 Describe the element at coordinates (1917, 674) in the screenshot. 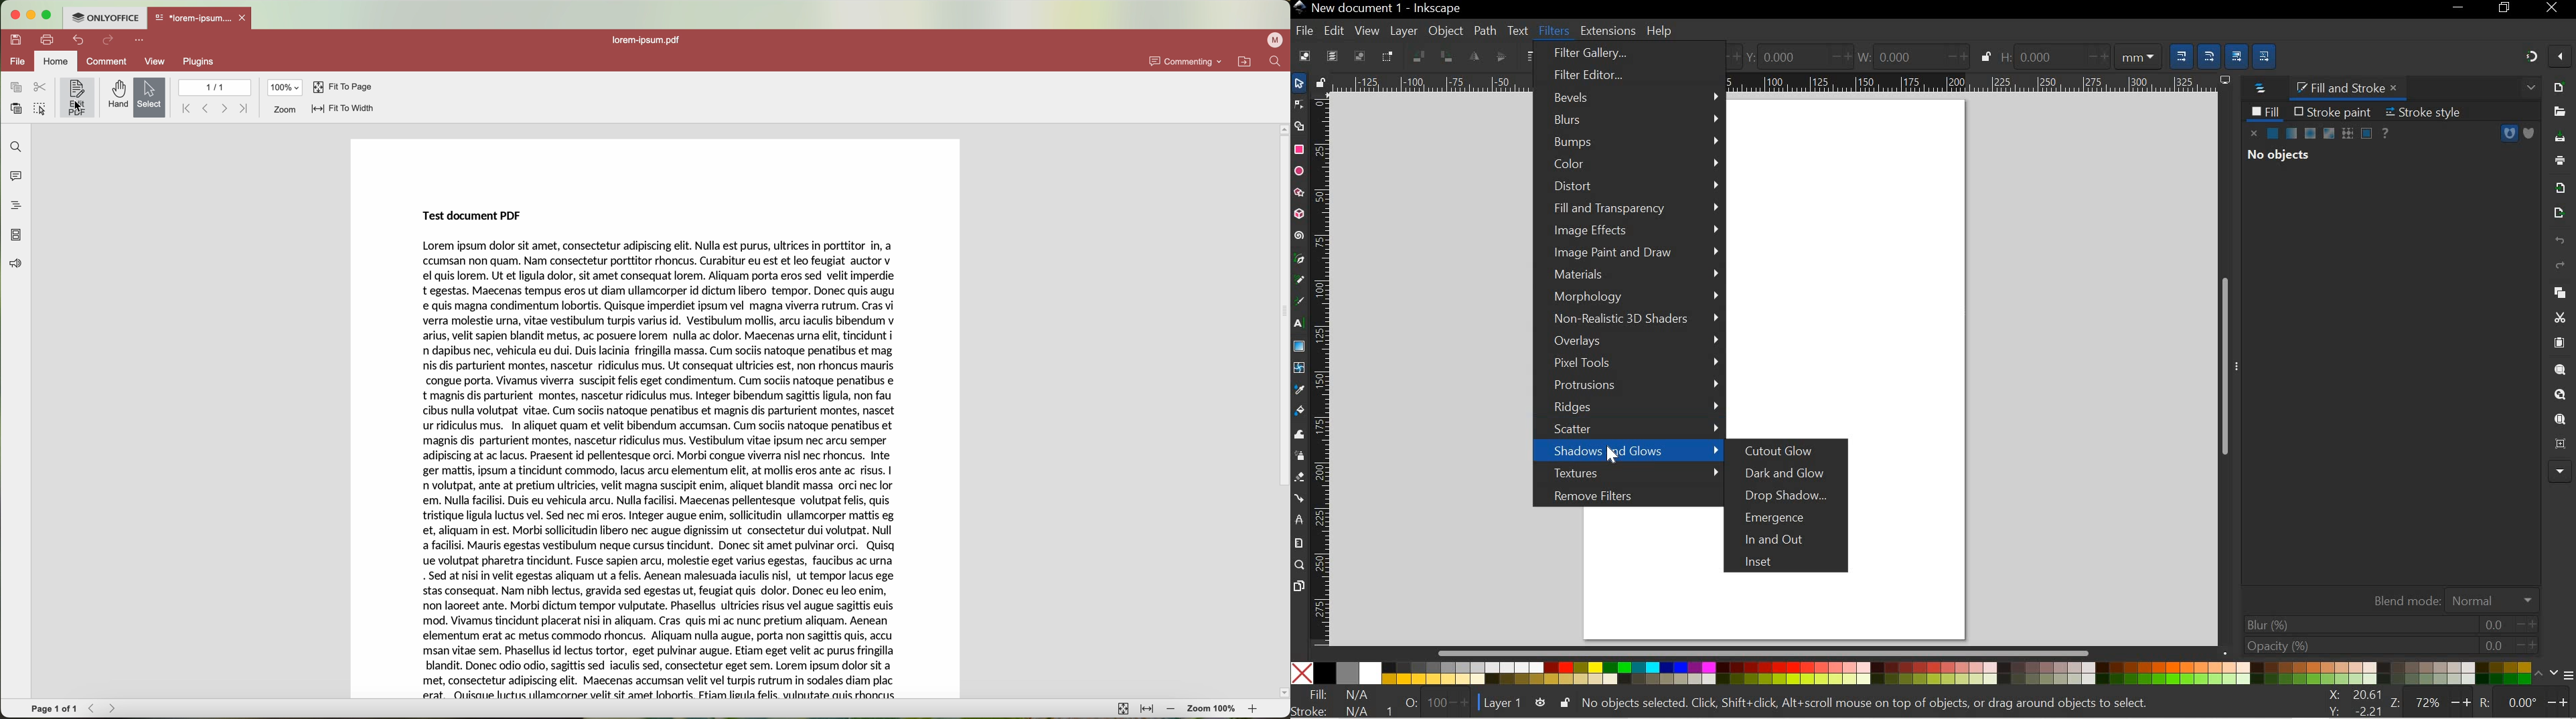

I see `COLOR` at that location.